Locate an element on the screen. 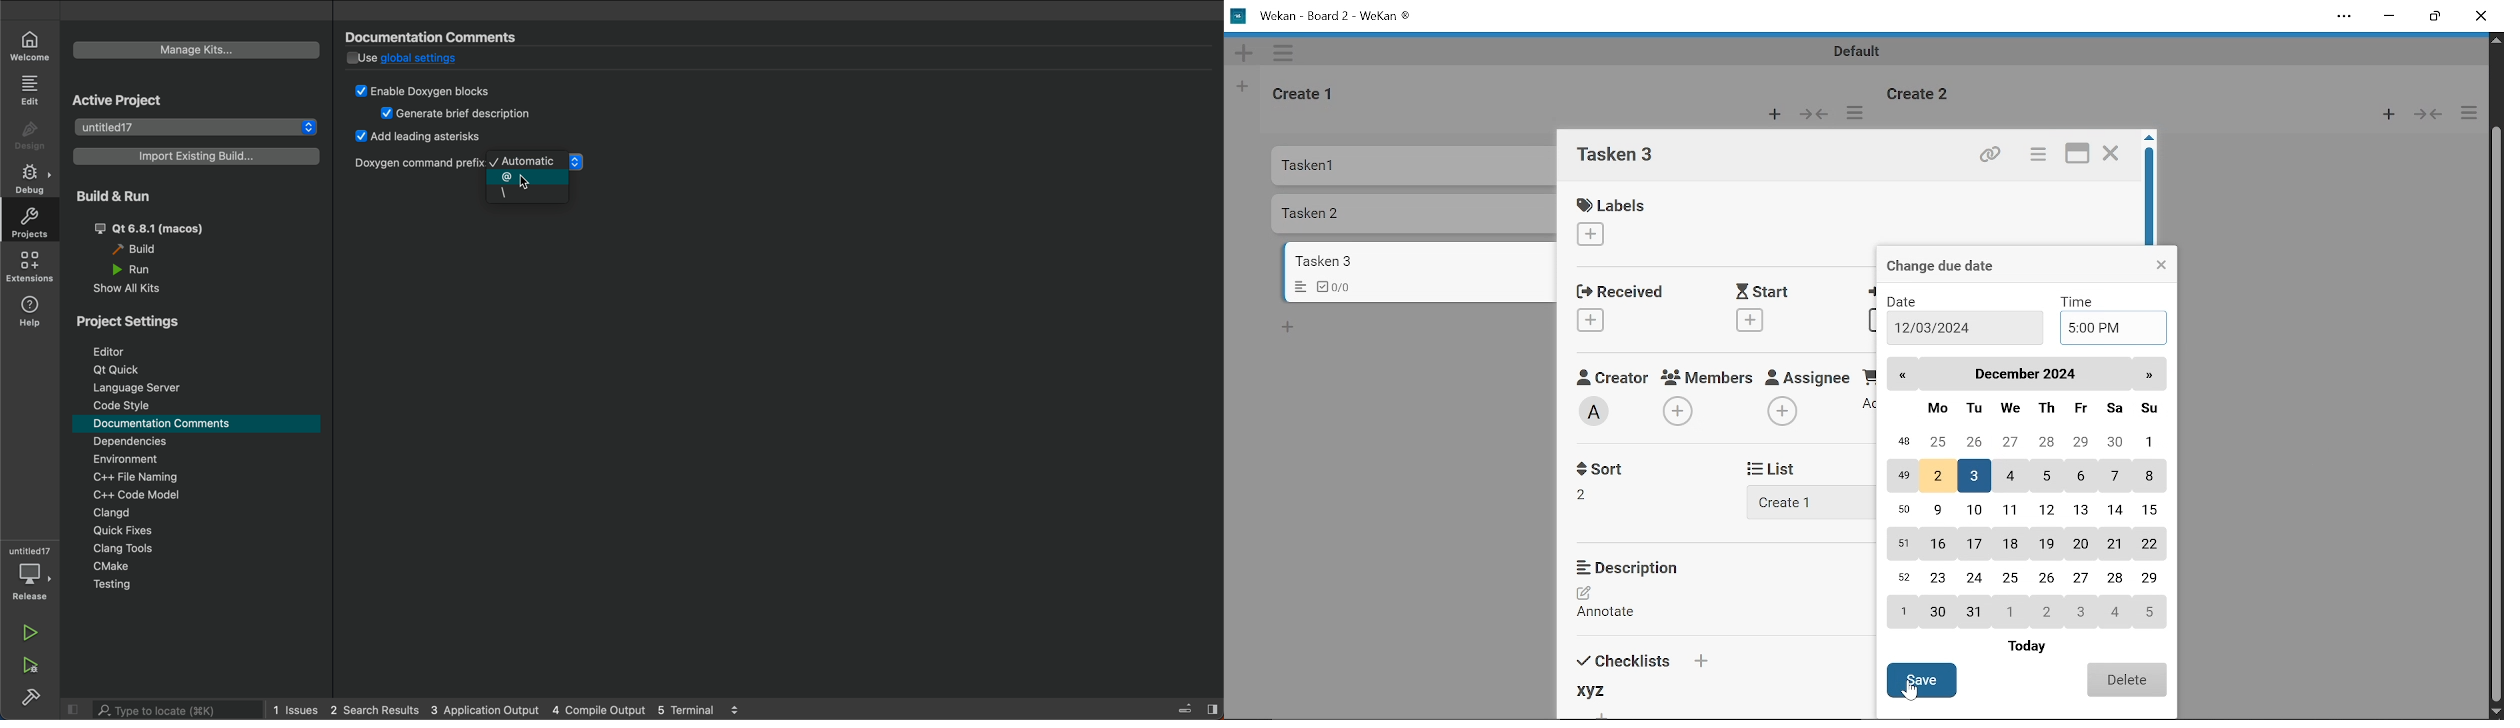  Description is located at coordinates (1637, 567).